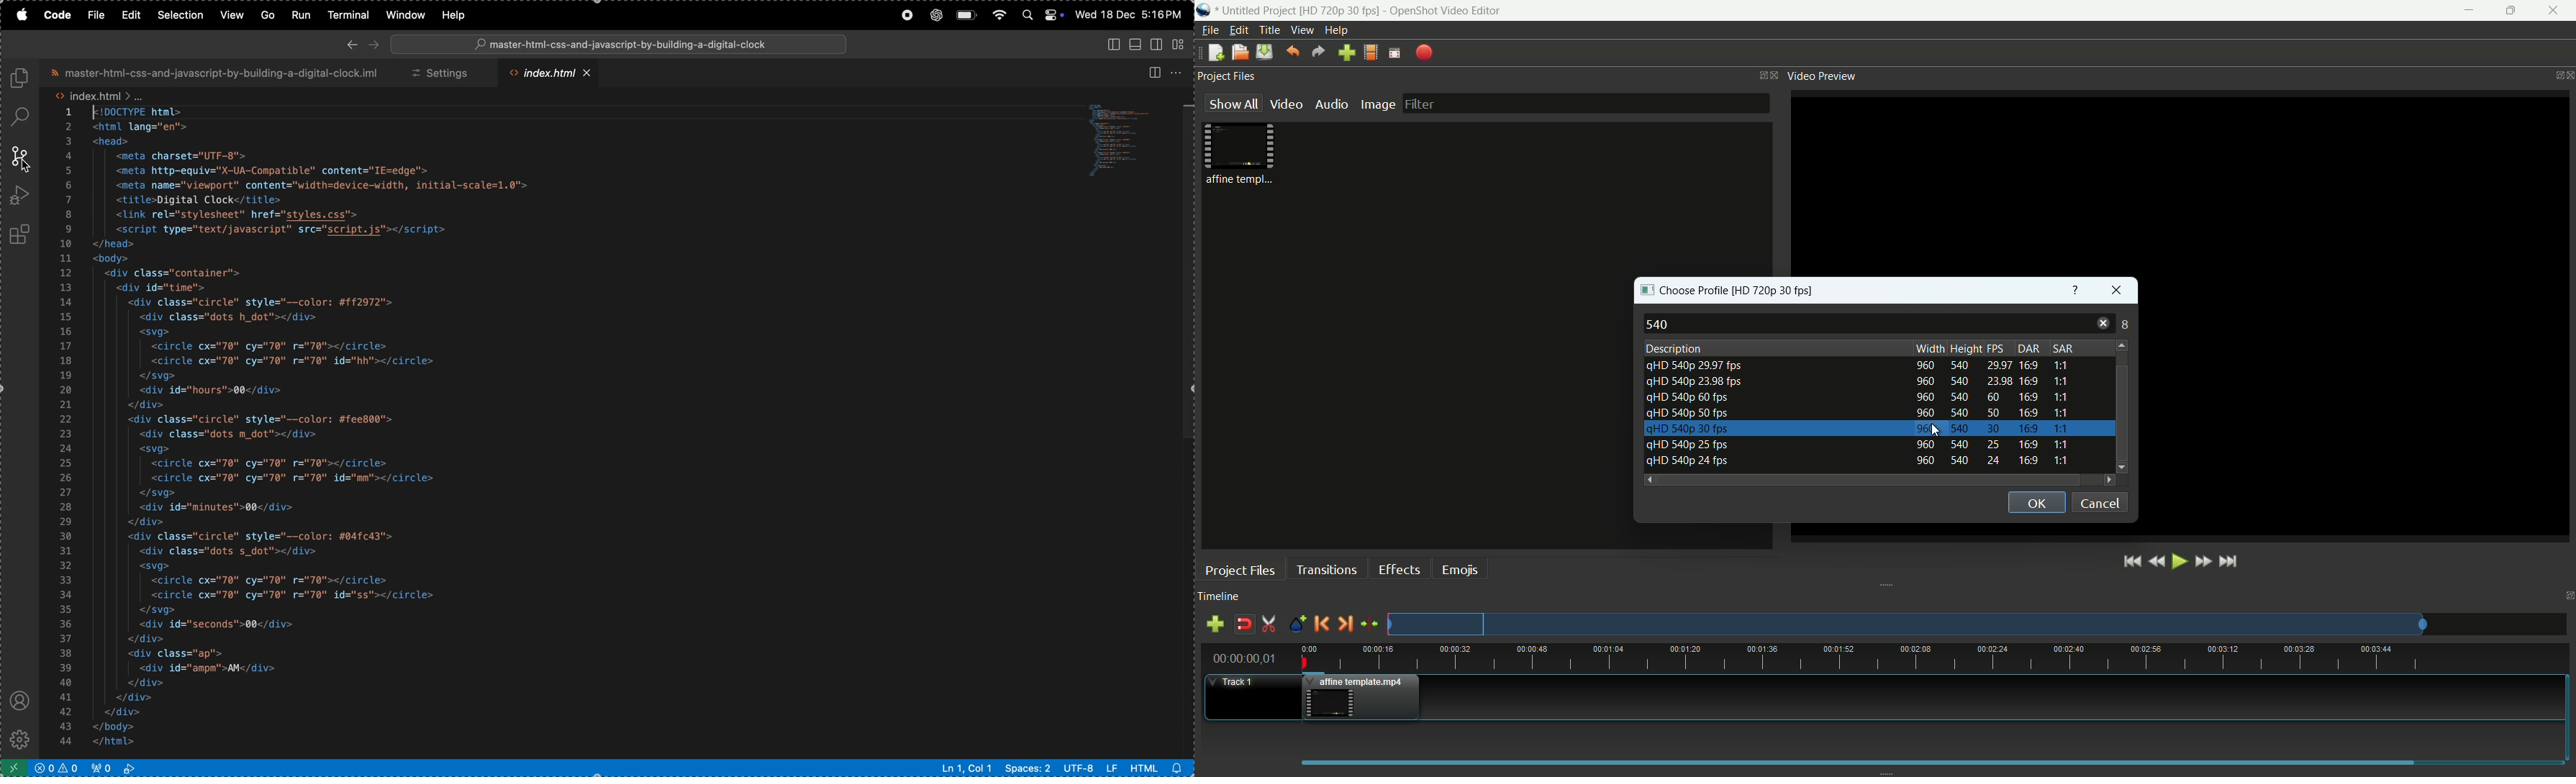 This screenshot has width=2576, height=784. Describe the element at coordinates (142, 682) in the screenshot. I see `</div>` at that location.